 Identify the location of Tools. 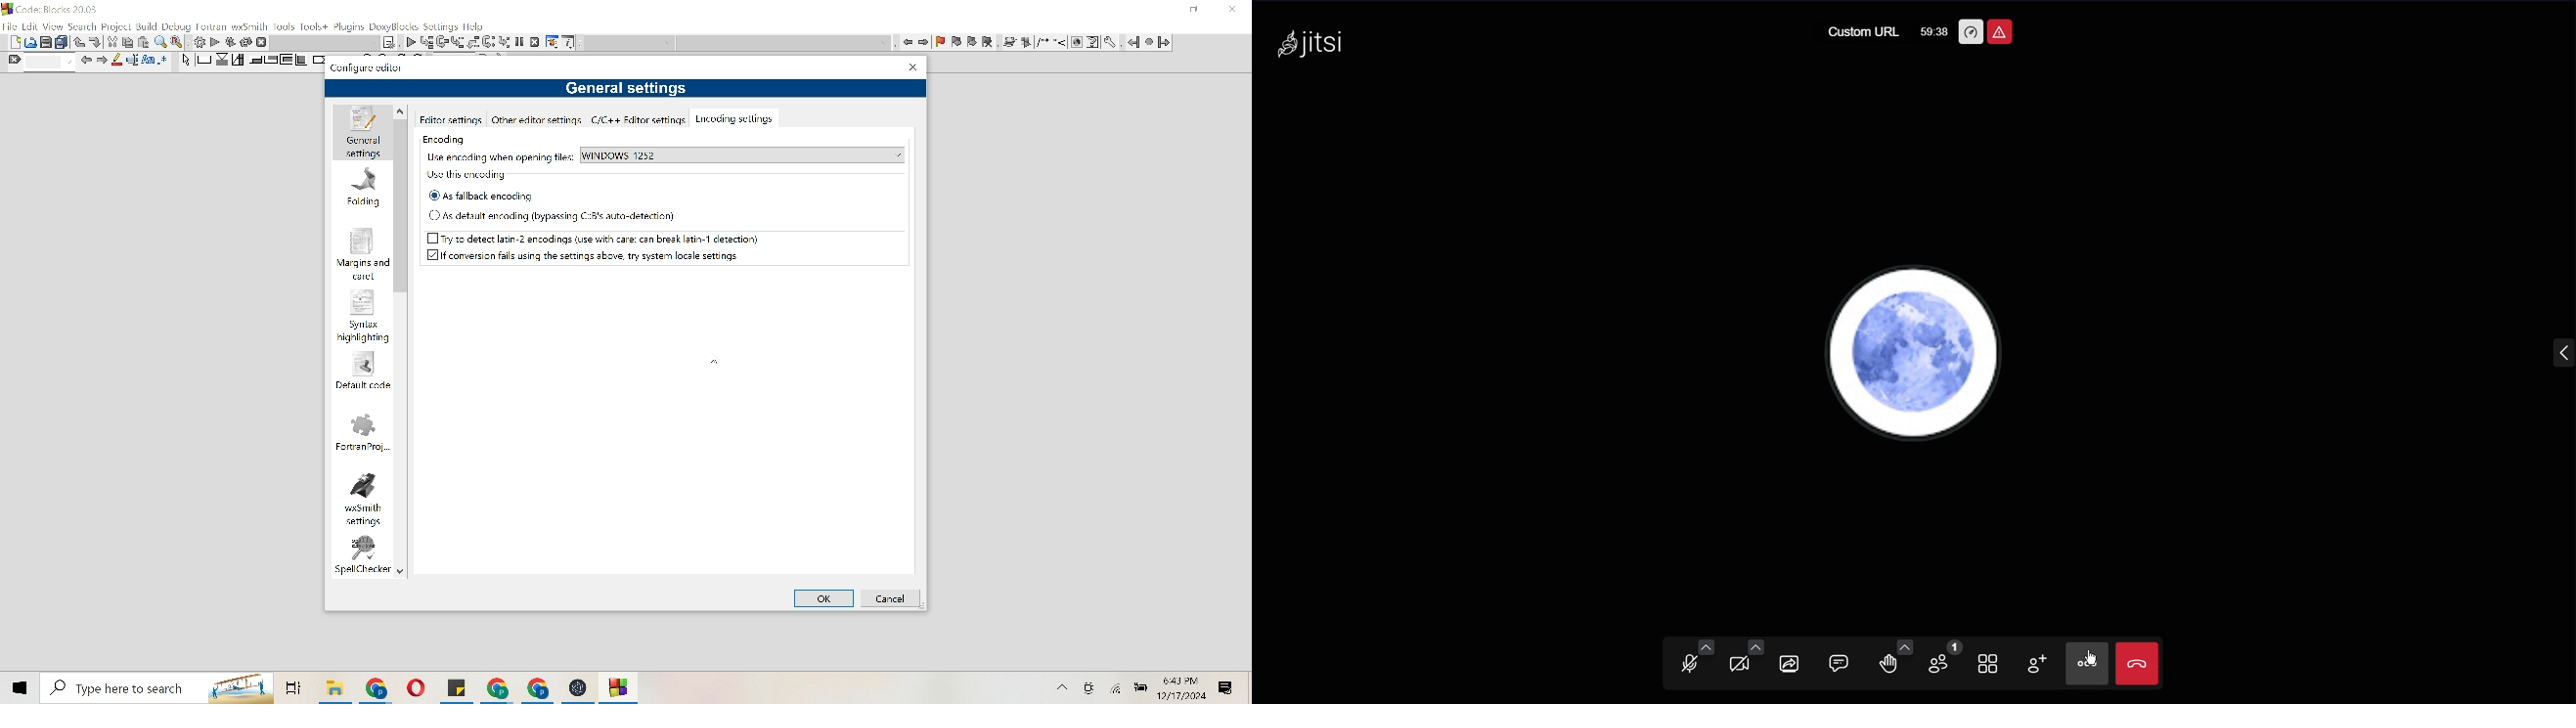
(552, 42).